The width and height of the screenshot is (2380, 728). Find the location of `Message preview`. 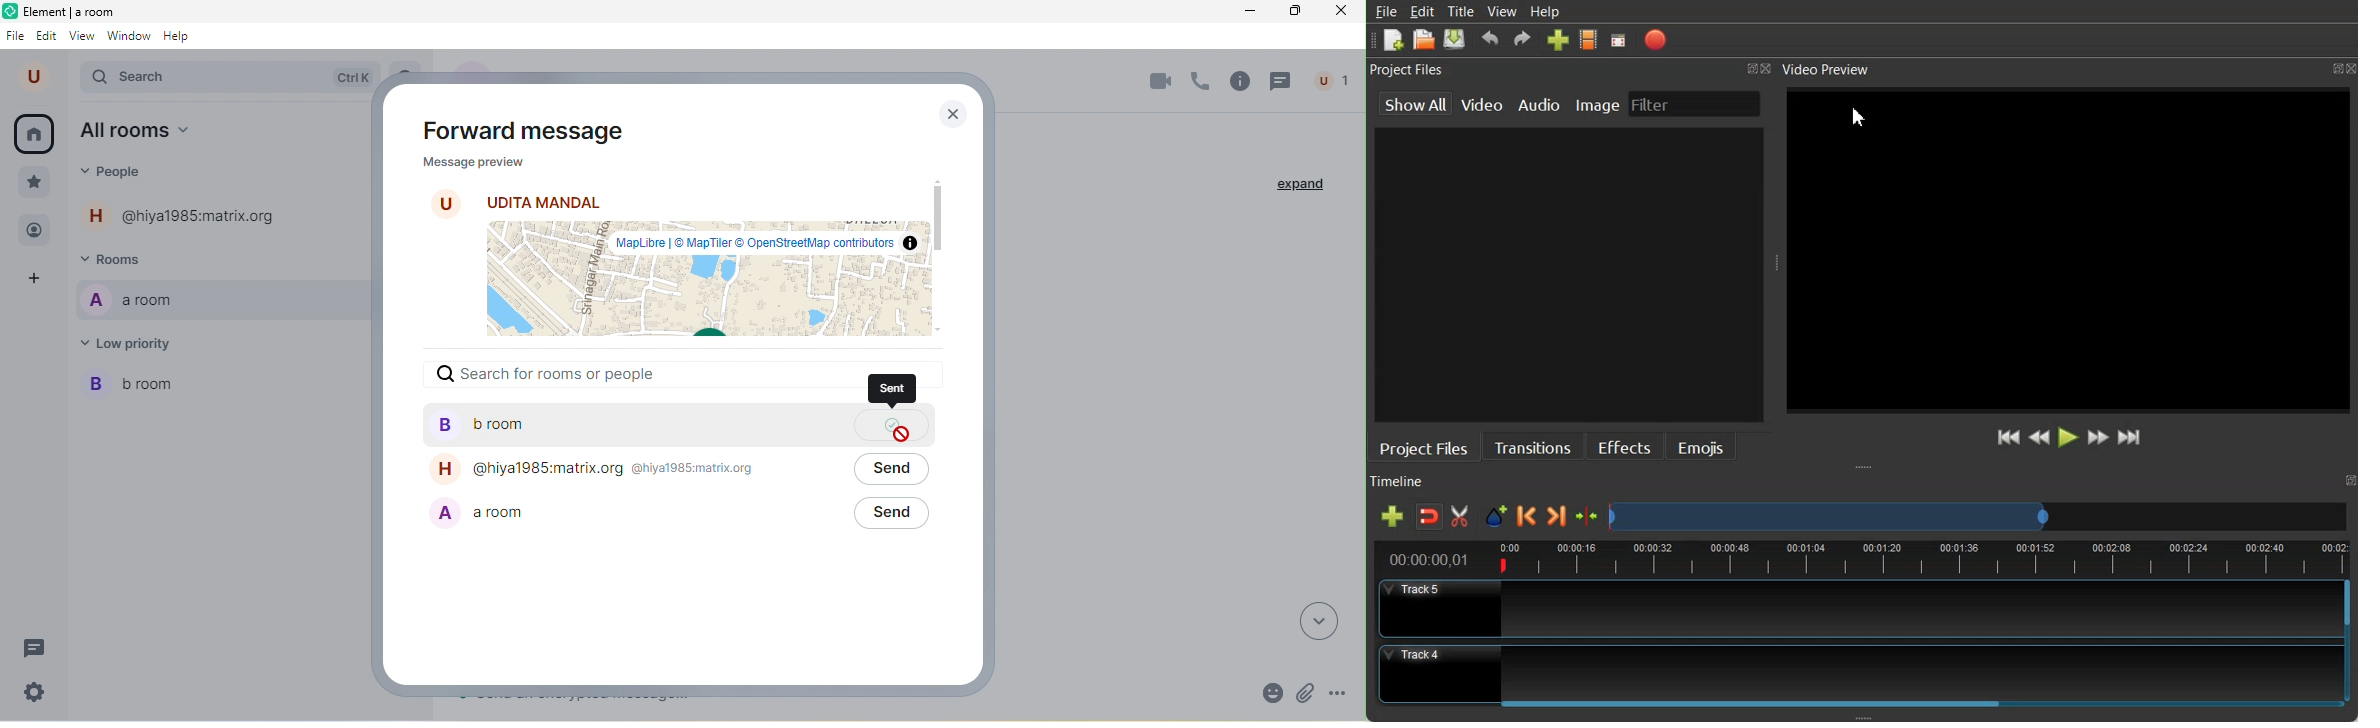

Message preview is located at coordinates (471, 161).